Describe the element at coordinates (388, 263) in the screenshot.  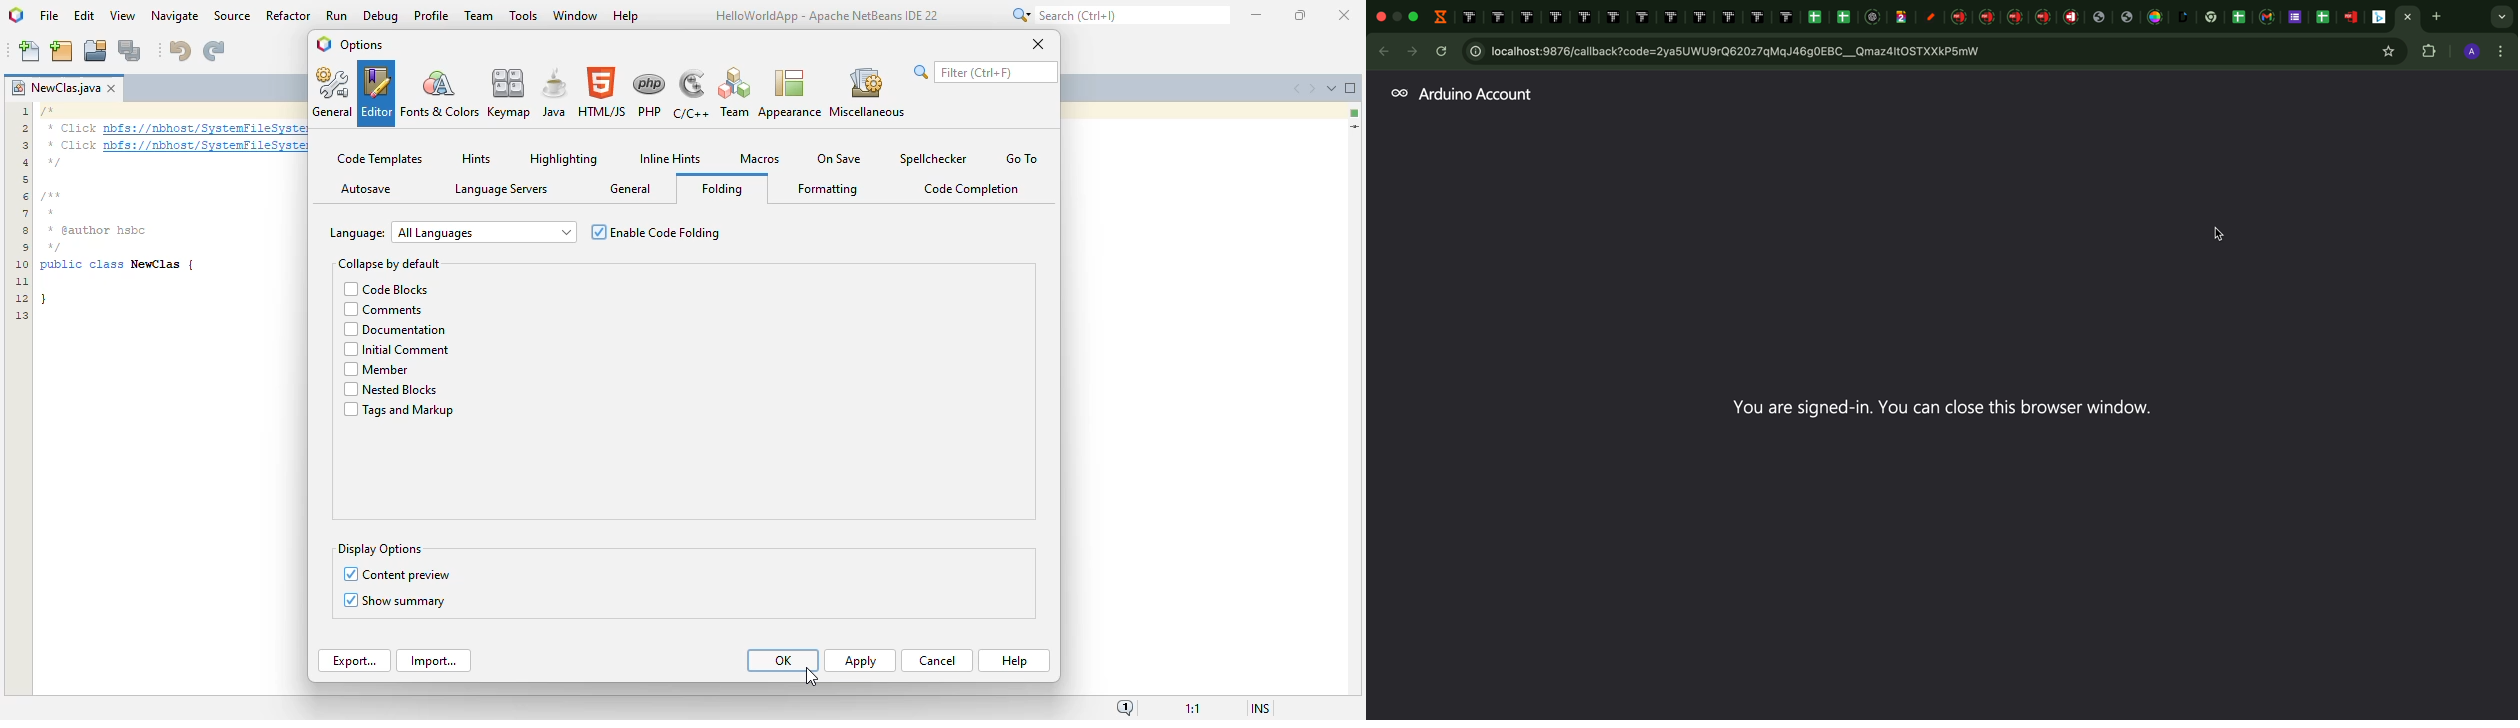
I see `collapse by default` at that location.